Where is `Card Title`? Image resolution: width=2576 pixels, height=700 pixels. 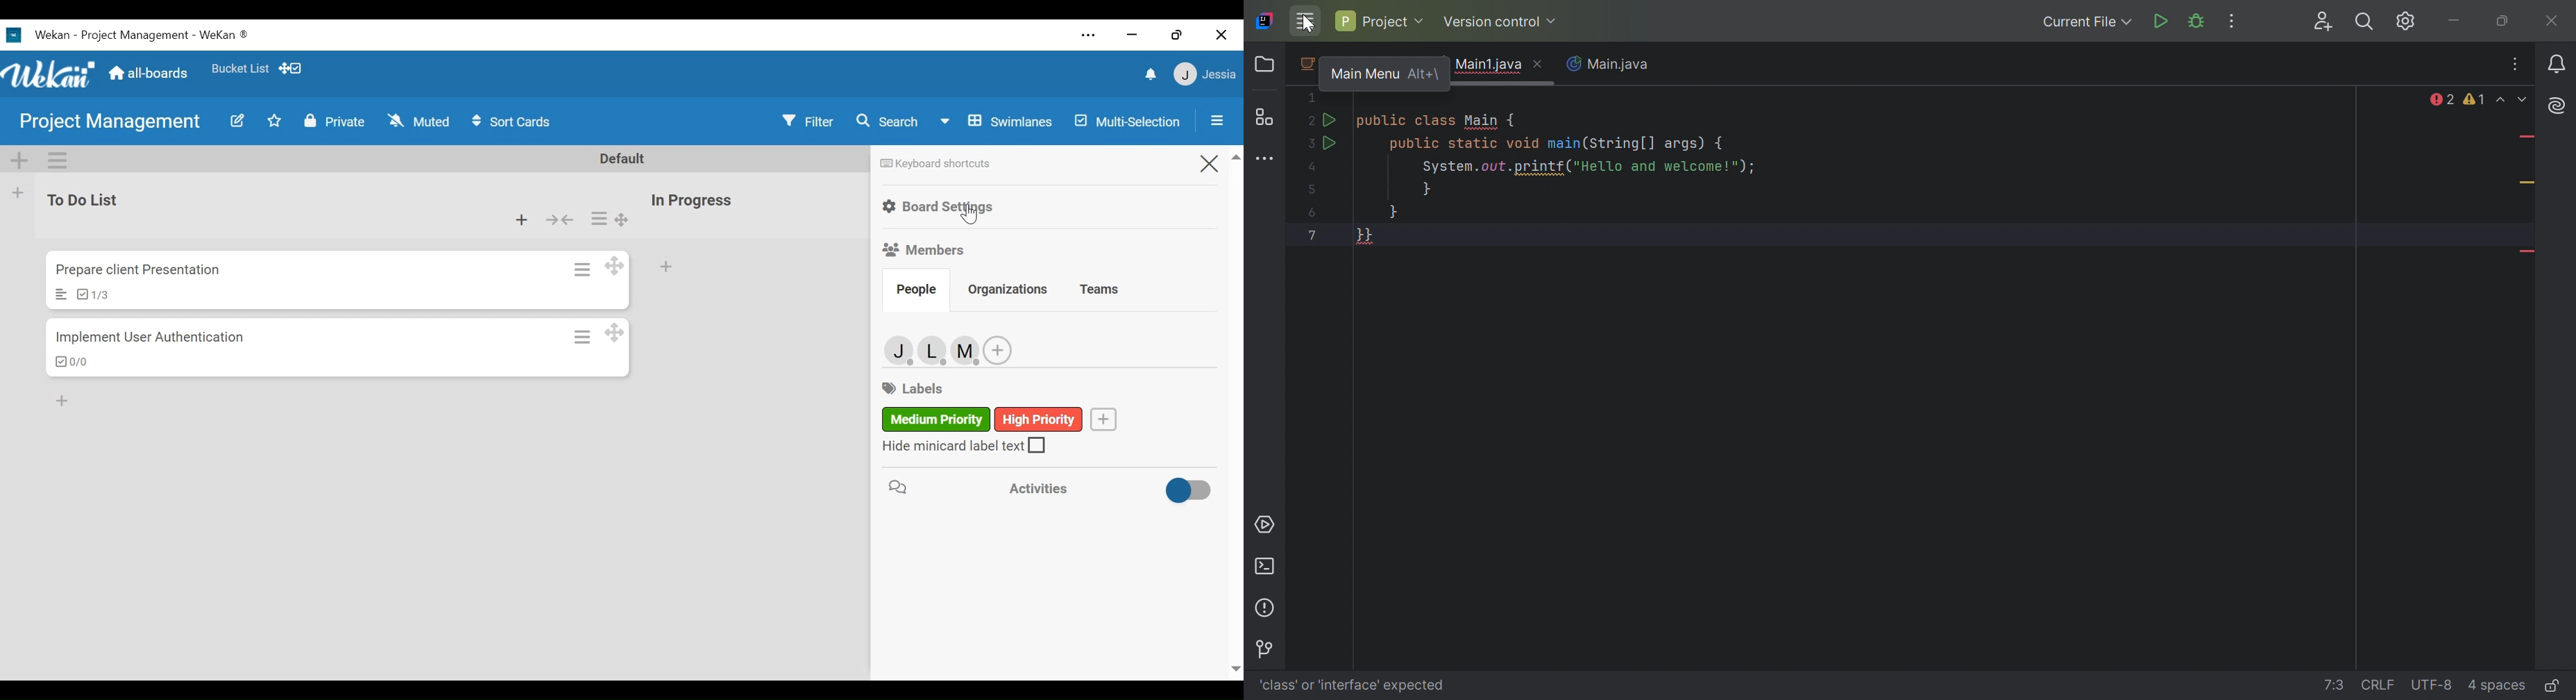
Card Title is located at coordinates (152, 339).